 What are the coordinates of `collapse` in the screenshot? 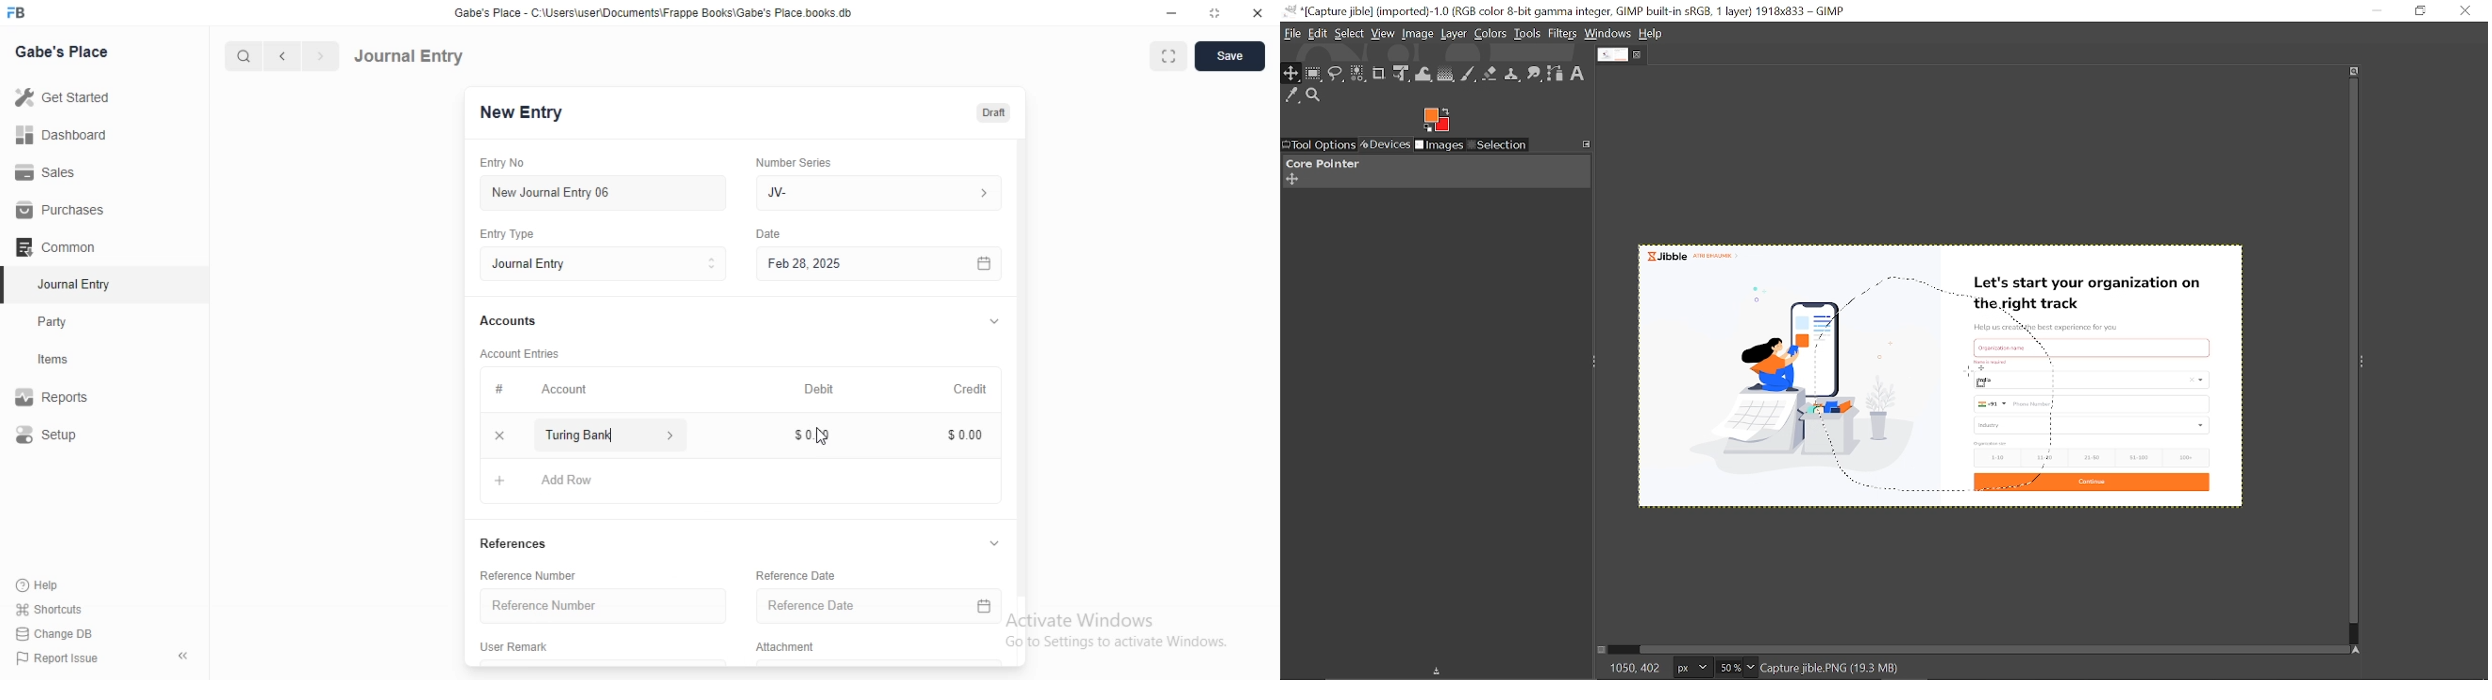 It's located at (993, 323).